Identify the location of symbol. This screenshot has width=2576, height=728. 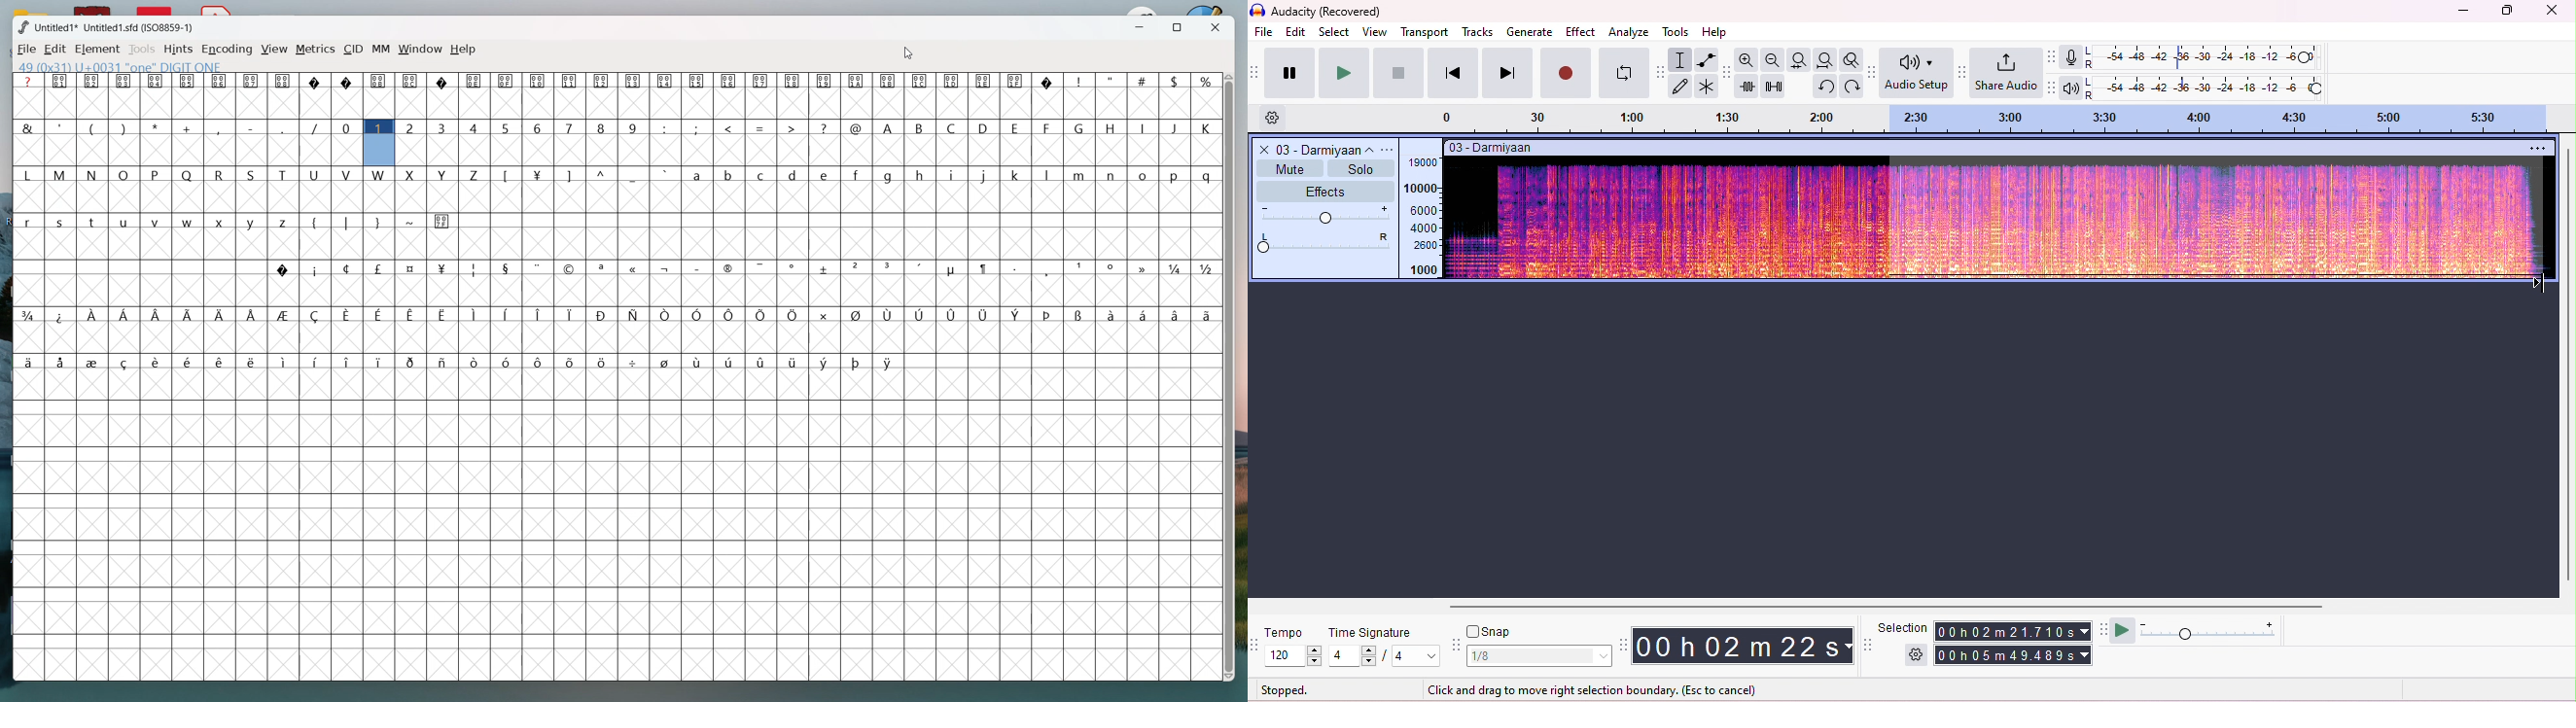
(760, 267).